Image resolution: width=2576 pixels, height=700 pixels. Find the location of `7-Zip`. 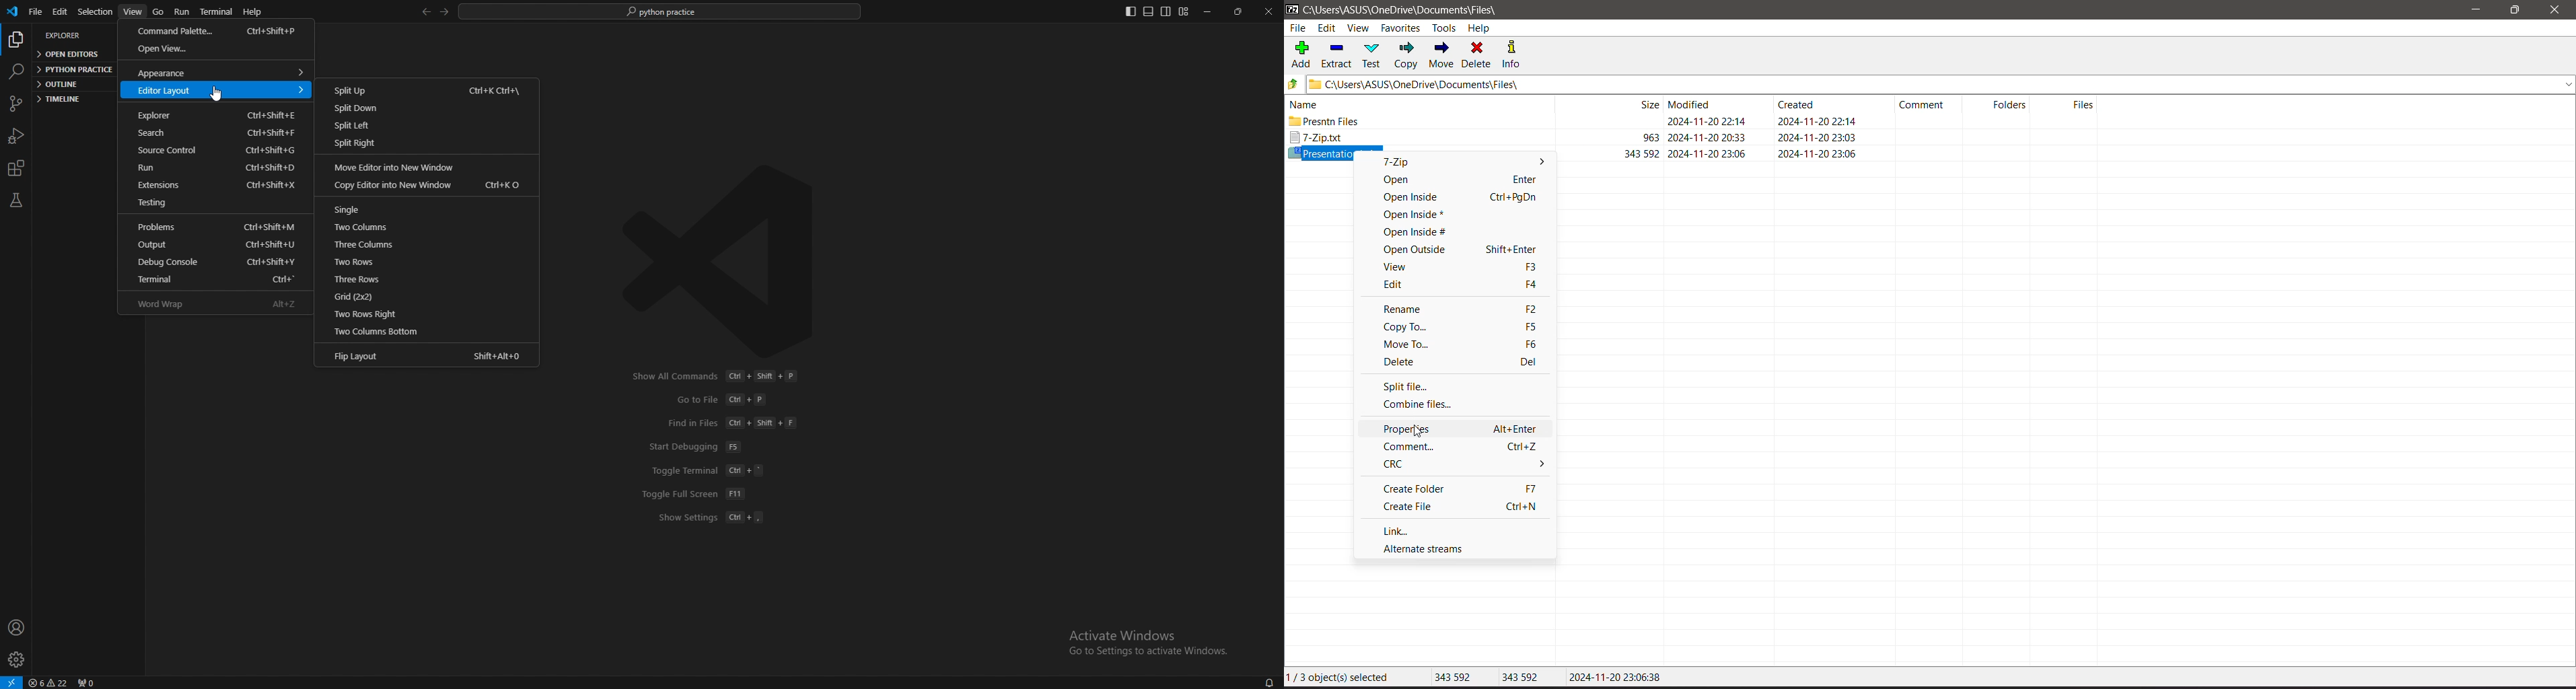

7-Zip is located at coordinates (1576, 139).